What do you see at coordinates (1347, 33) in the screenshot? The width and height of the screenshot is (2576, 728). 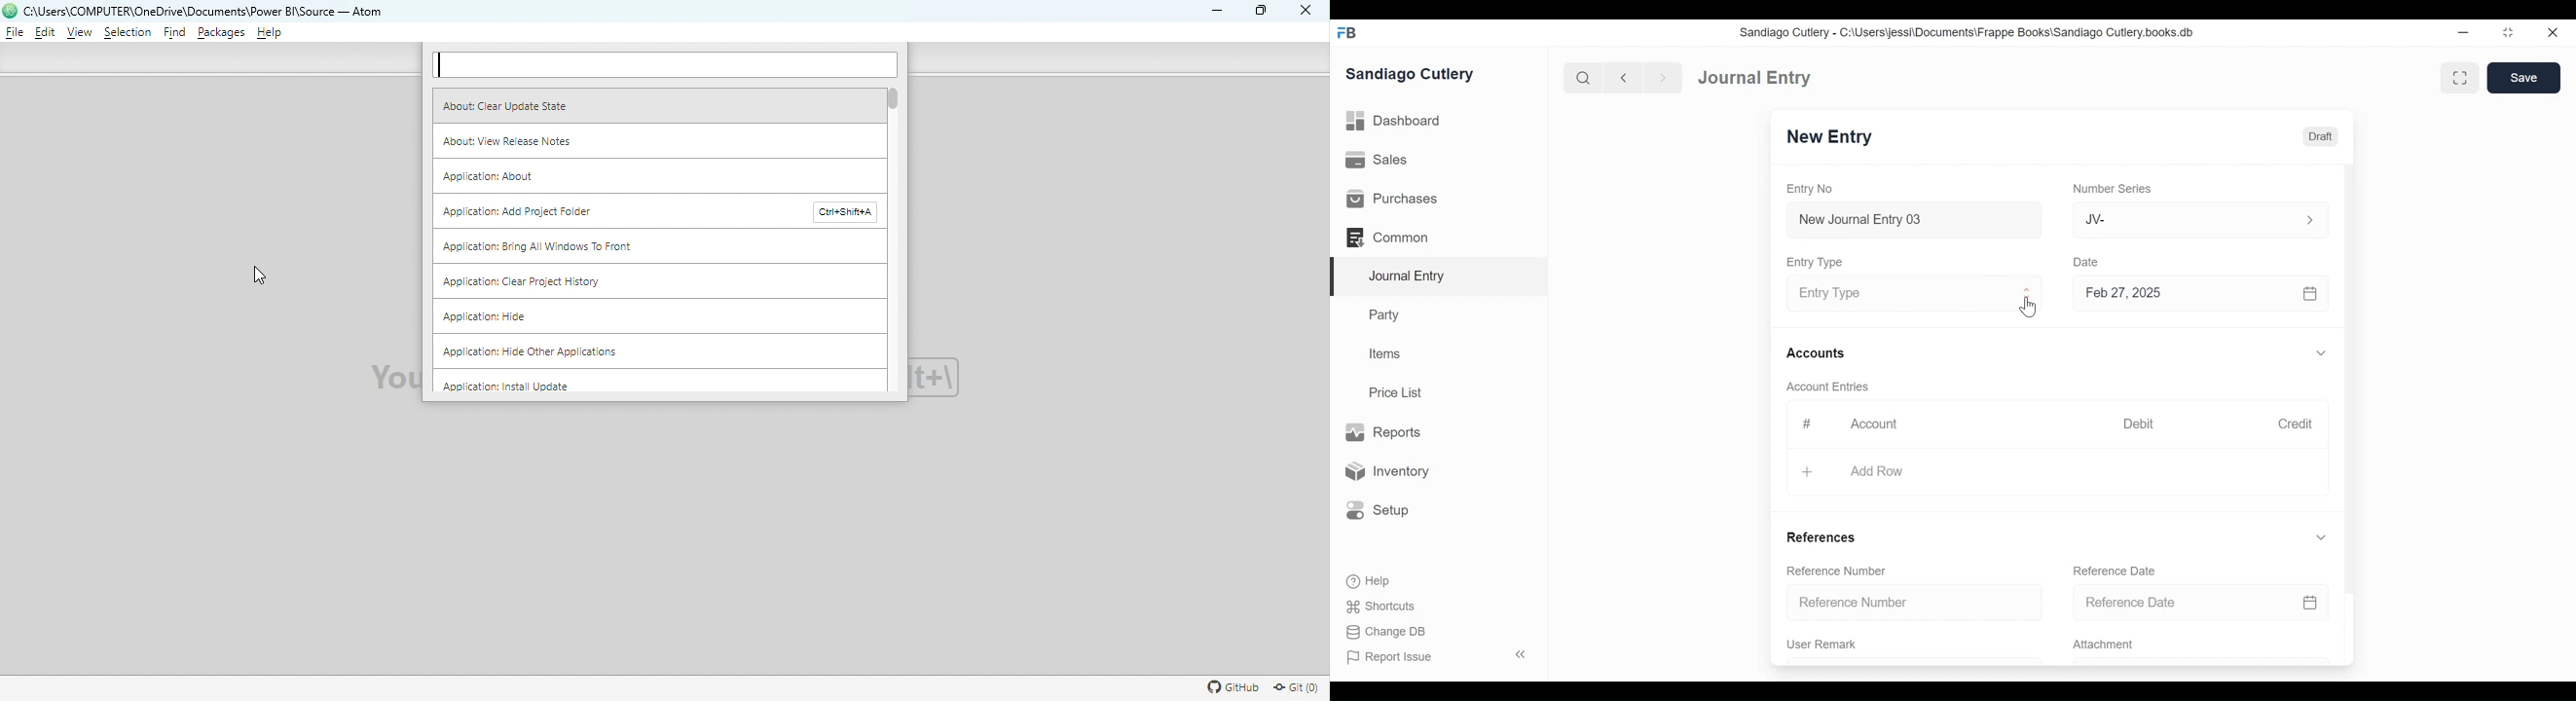 I see `Frappe Books Desktop Icon` at bounding box center [1347, 33].